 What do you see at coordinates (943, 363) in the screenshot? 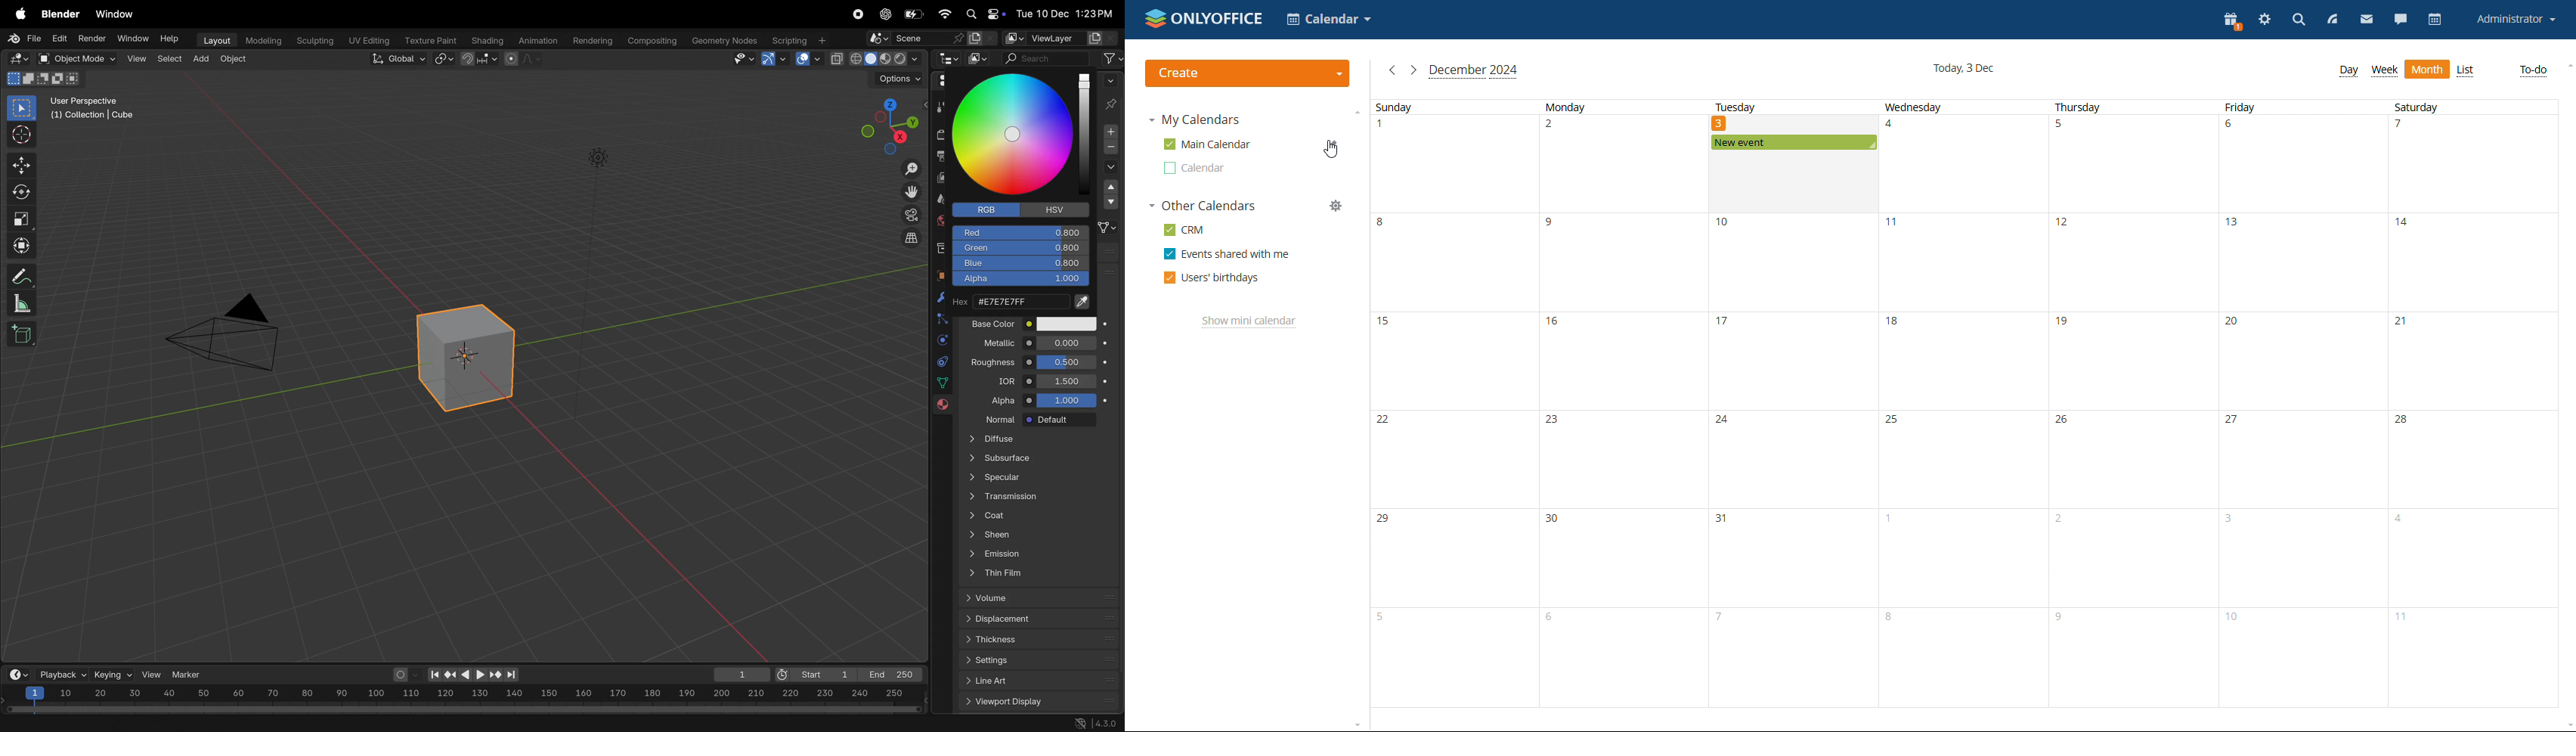
I see `constarints` at bounding box center [943, 363].